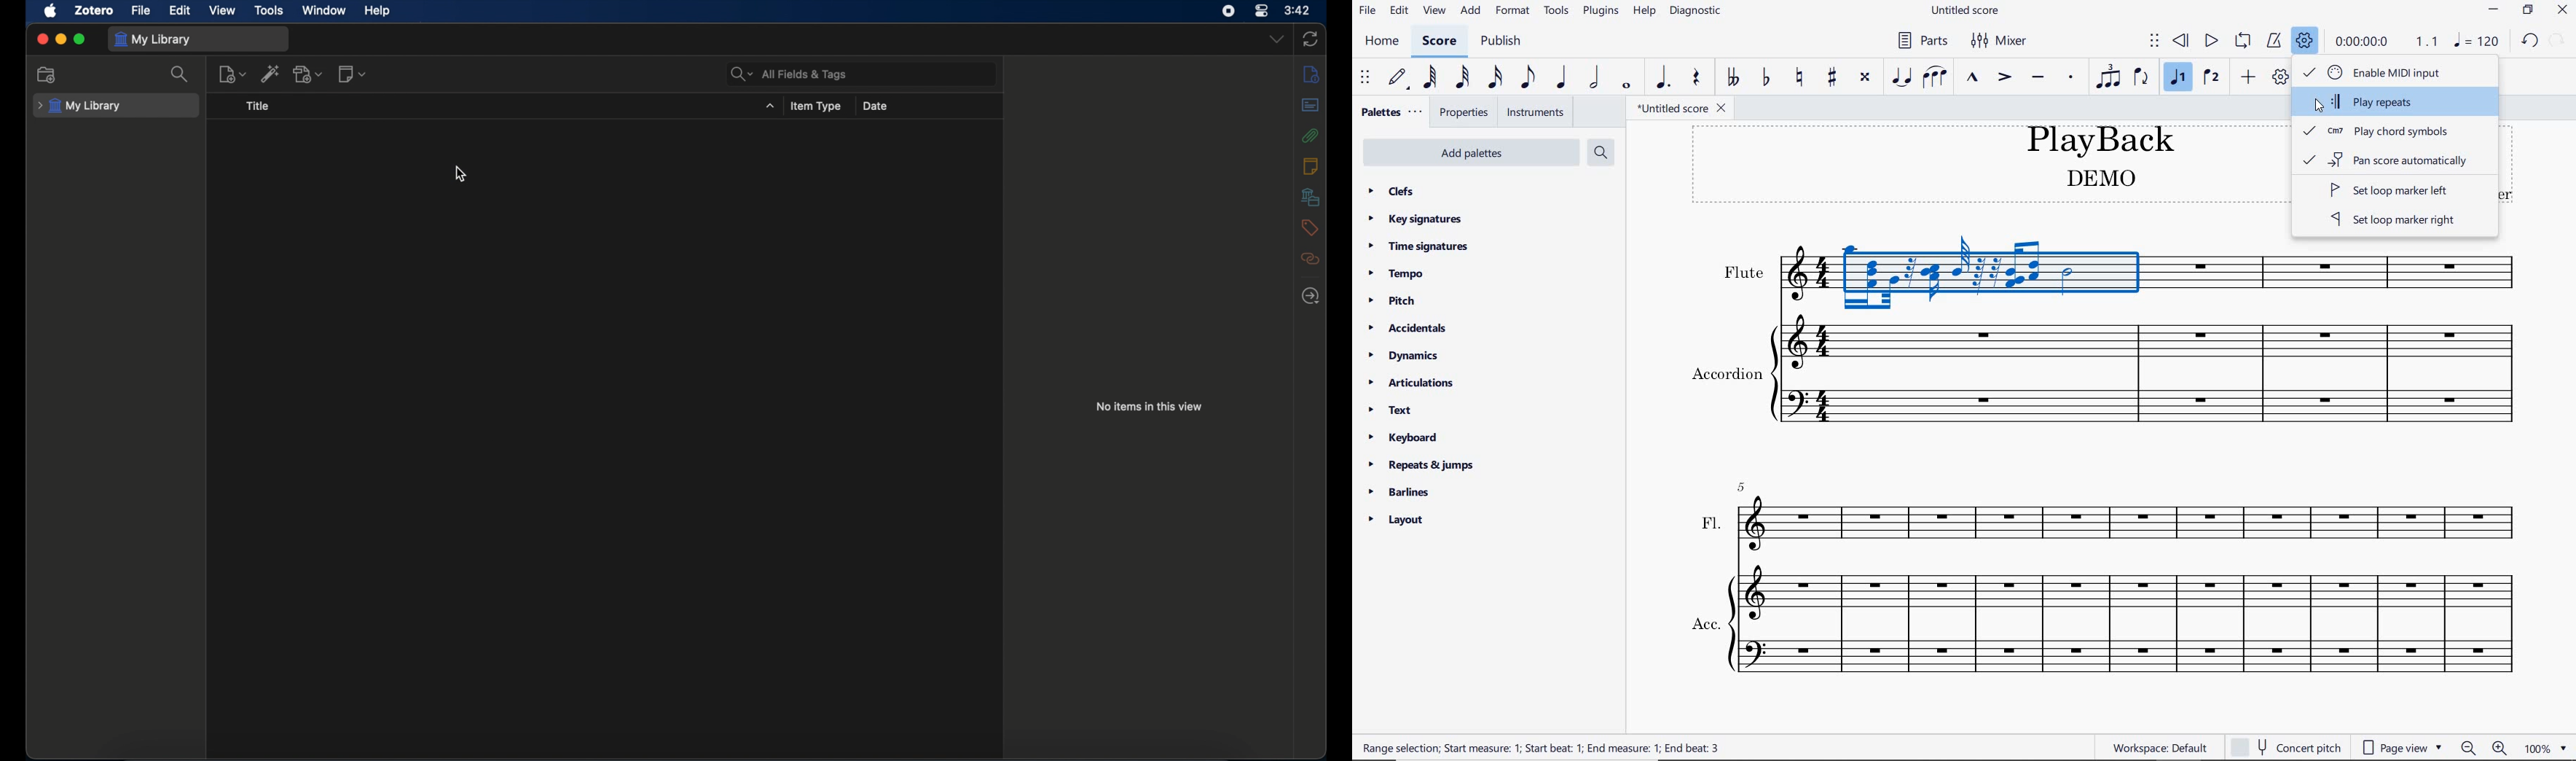 This screenshot has width=2576, height=784. What do you see at coordinates (1972, 78) in the screenshot?
I see `marcato` at bounding box center [1972, 78].